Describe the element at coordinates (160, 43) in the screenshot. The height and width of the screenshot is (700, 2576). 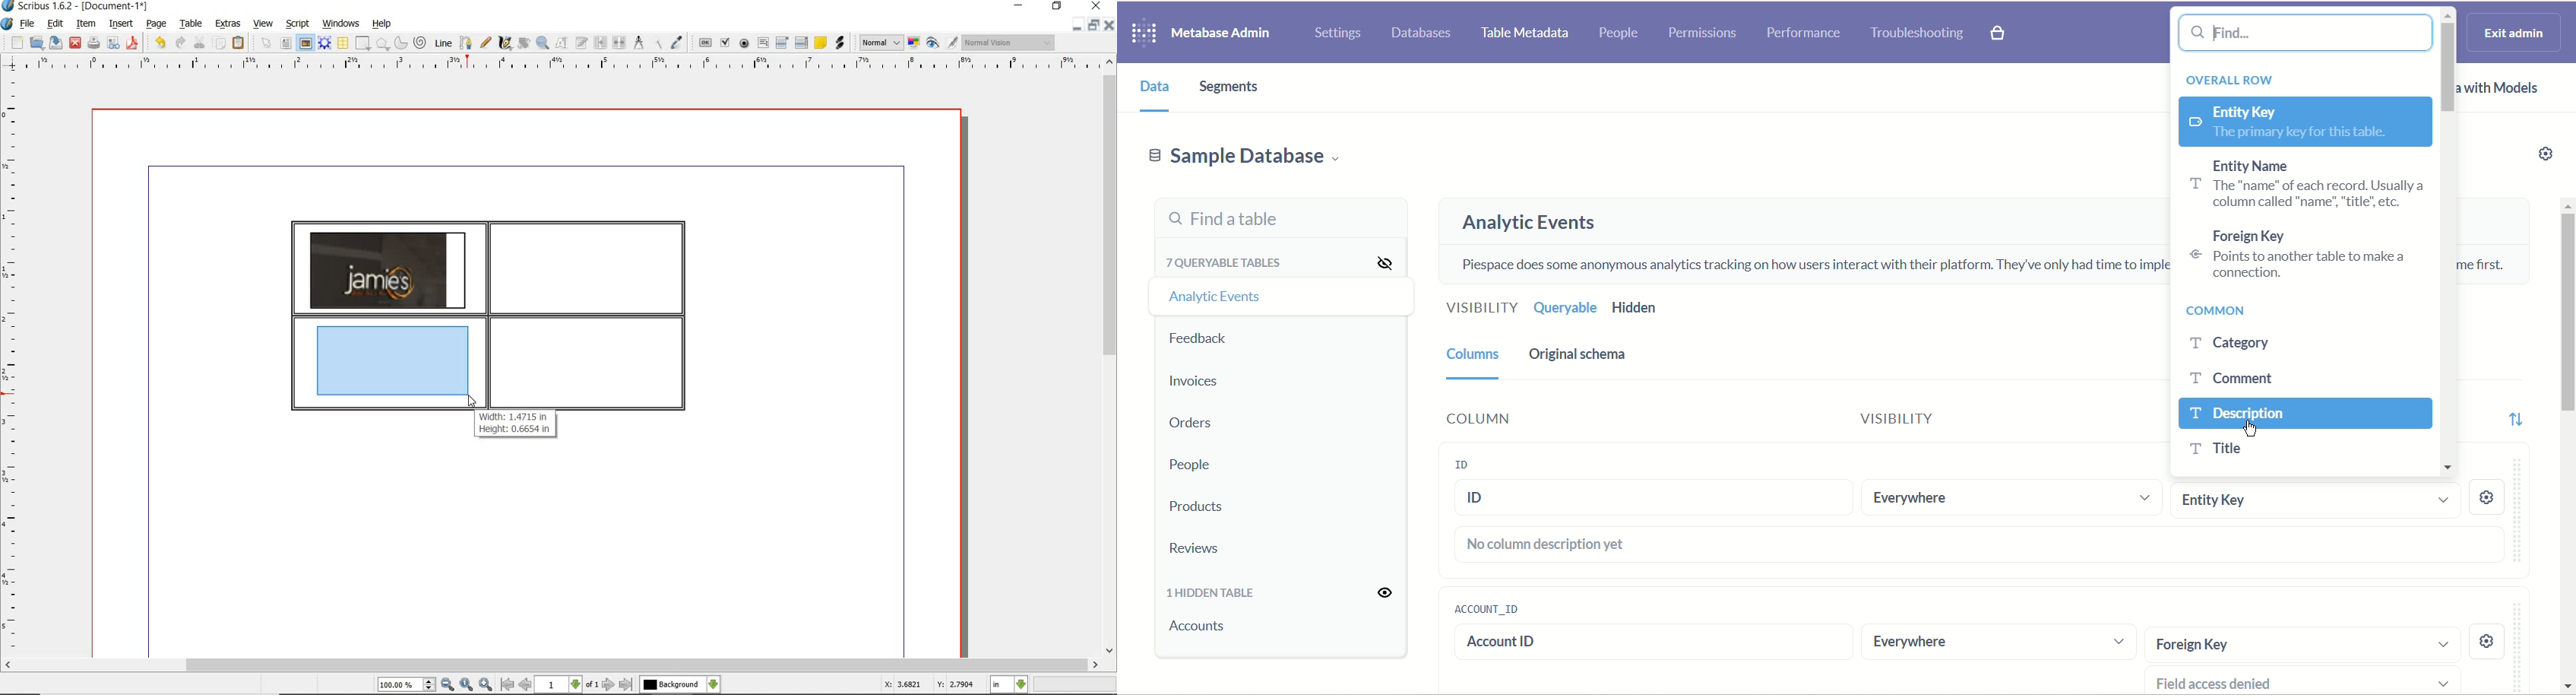
I see `undo` at that location.